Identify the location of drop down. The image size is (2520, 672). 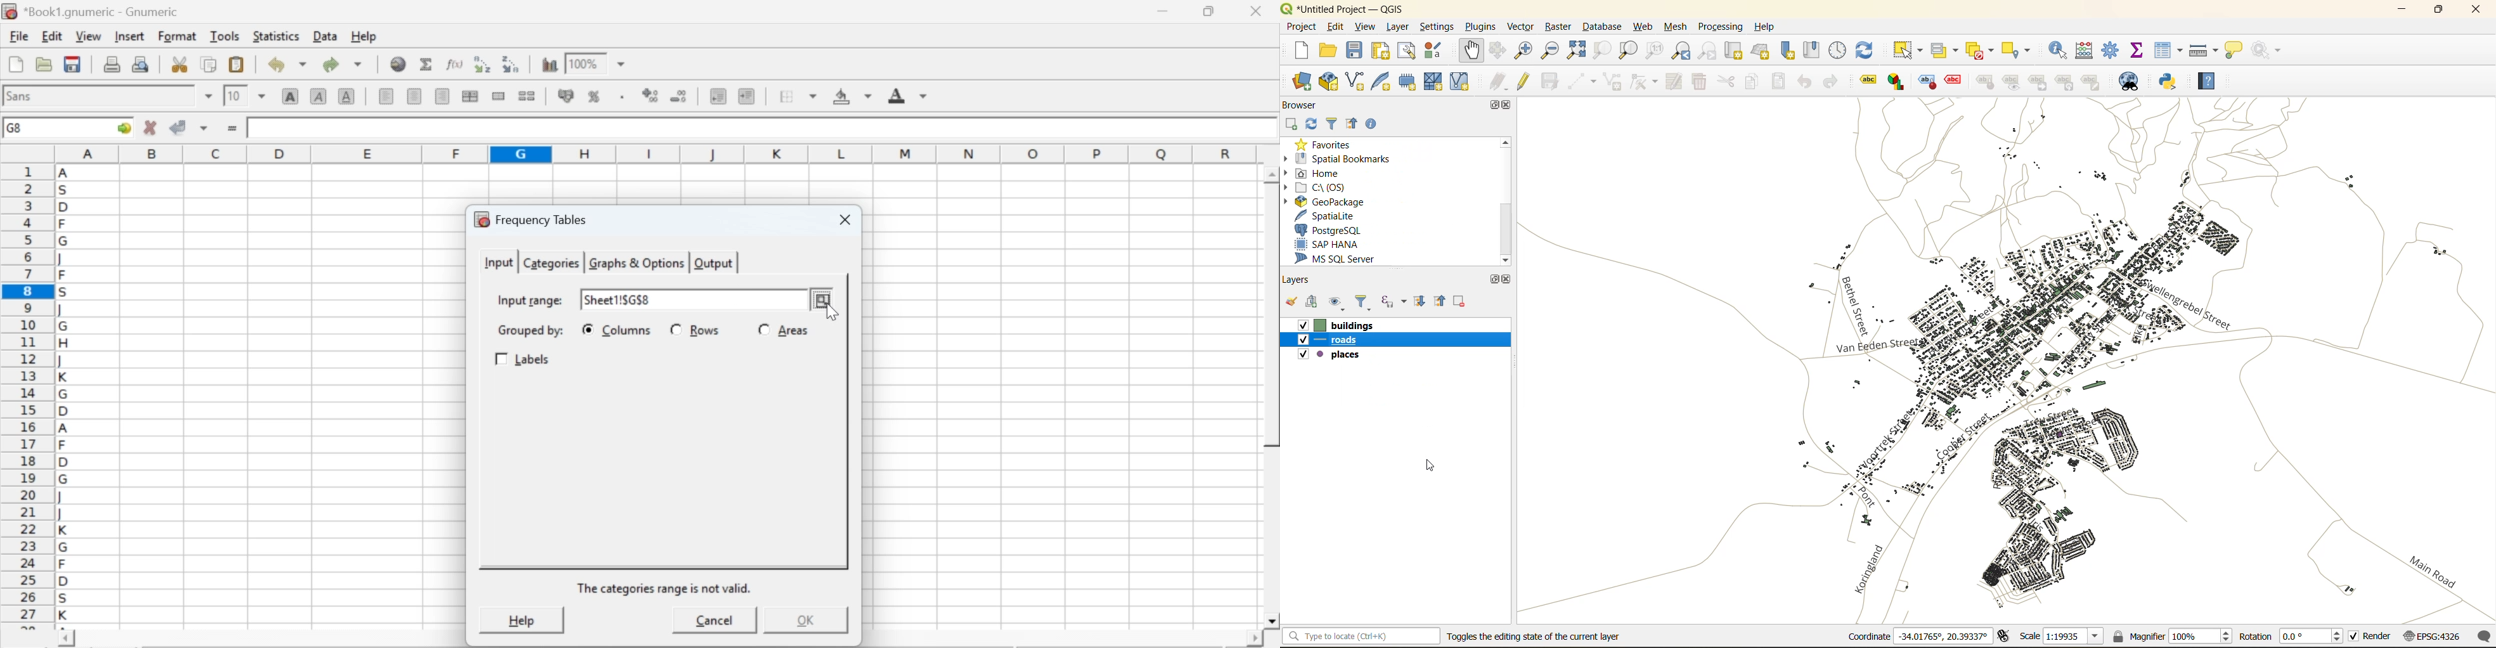
(622, 65).